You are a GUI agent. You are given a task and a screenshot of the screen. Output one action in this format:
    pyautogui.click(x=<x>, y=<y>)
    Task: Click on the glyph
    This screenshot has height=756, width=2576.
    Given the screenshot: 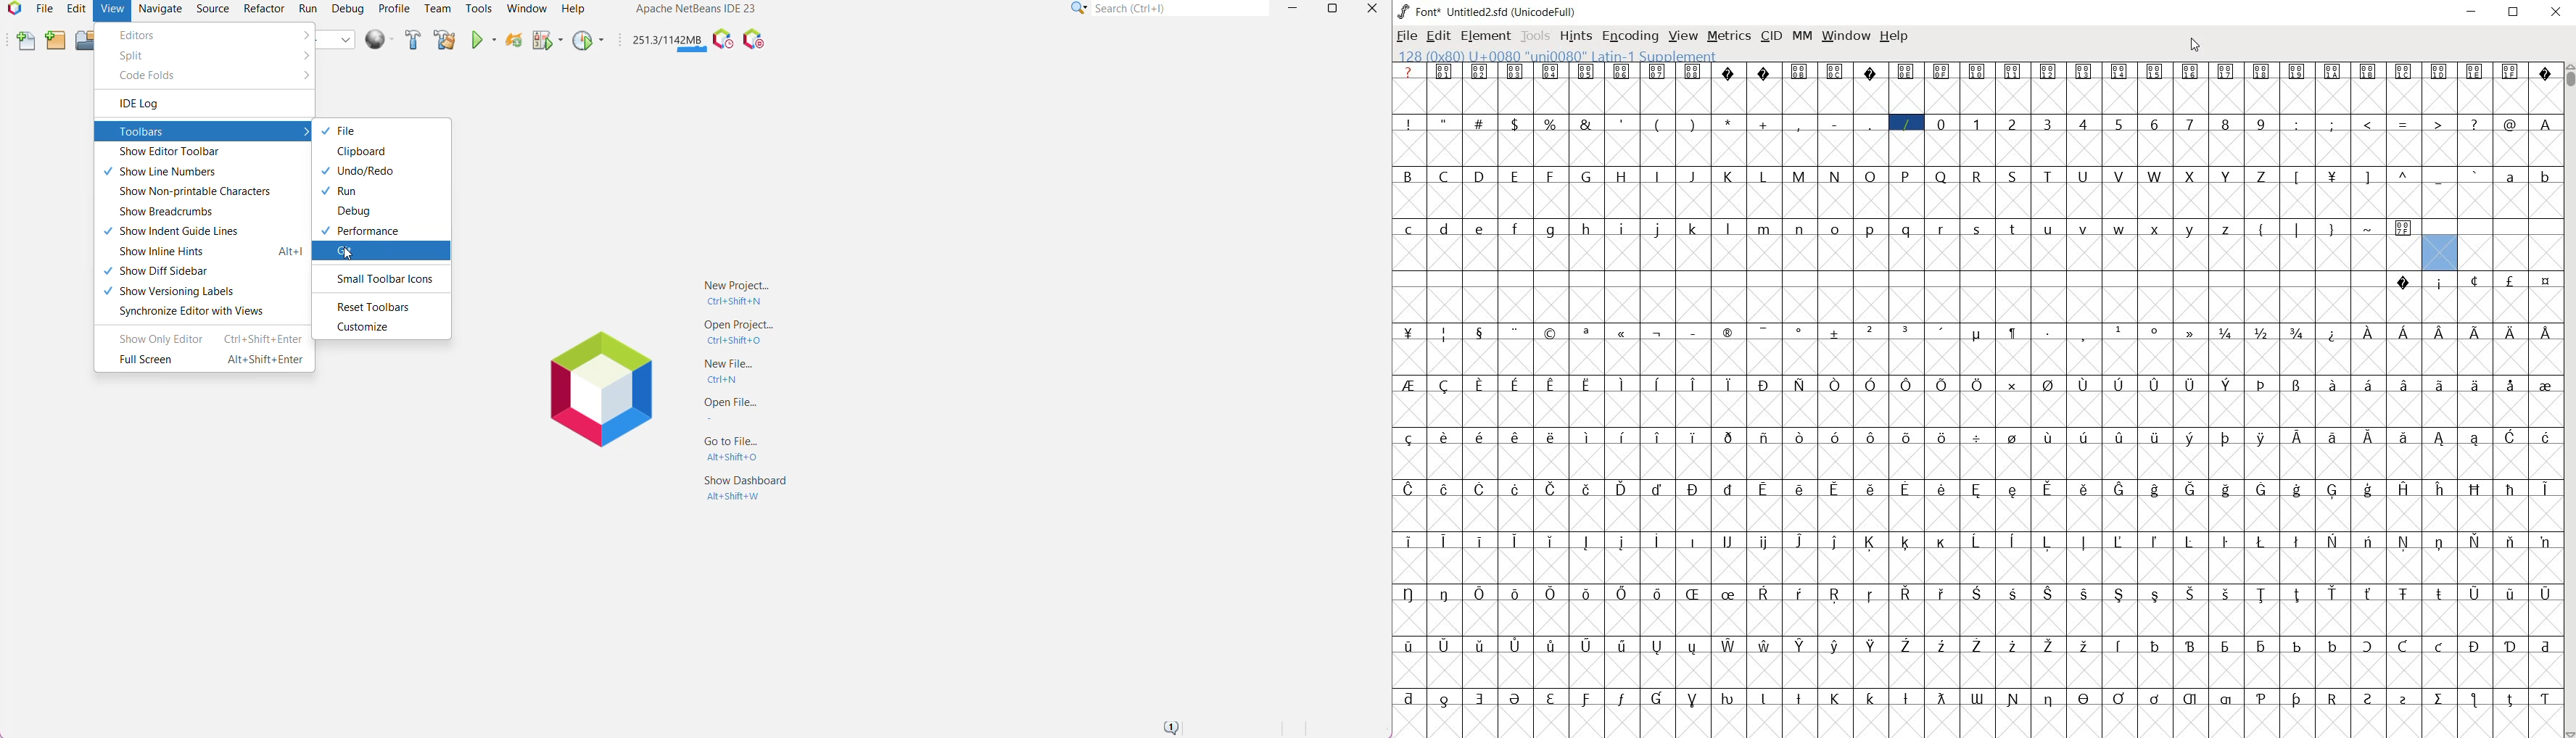 What is the action you would take?
    pyautogui.click(x=1799, y=698)
    